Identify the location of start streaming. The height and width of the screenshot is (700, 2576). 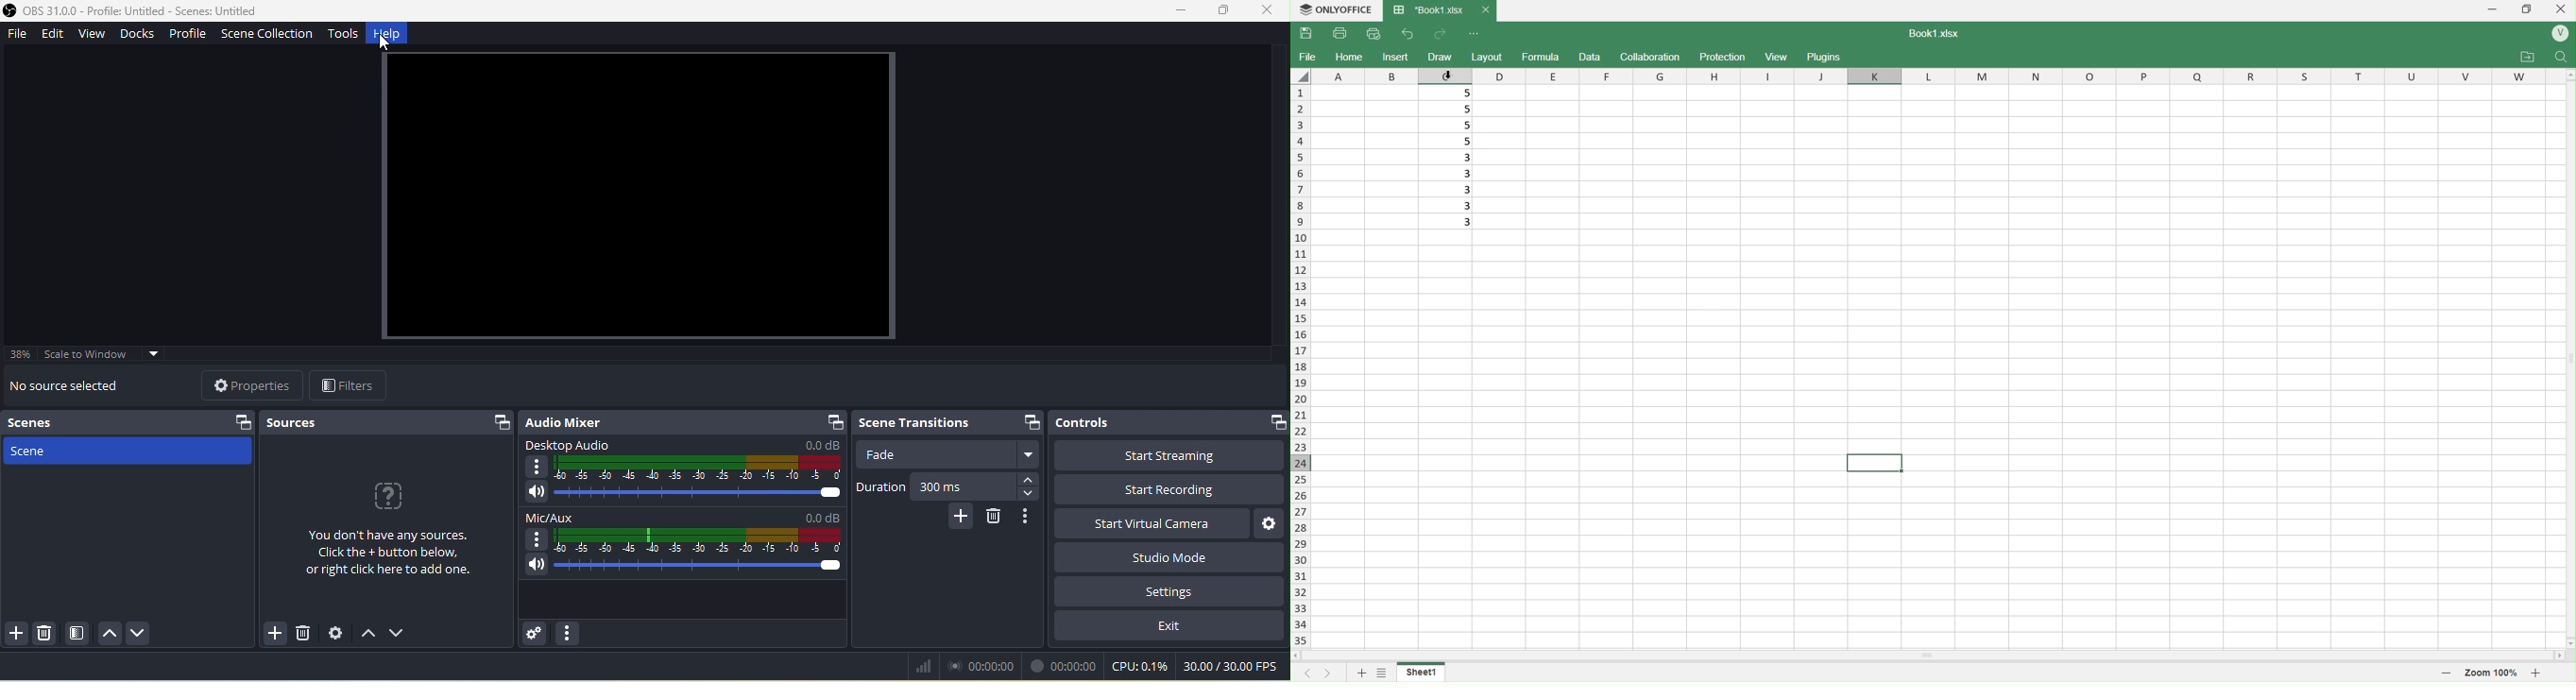
(1170, 455).